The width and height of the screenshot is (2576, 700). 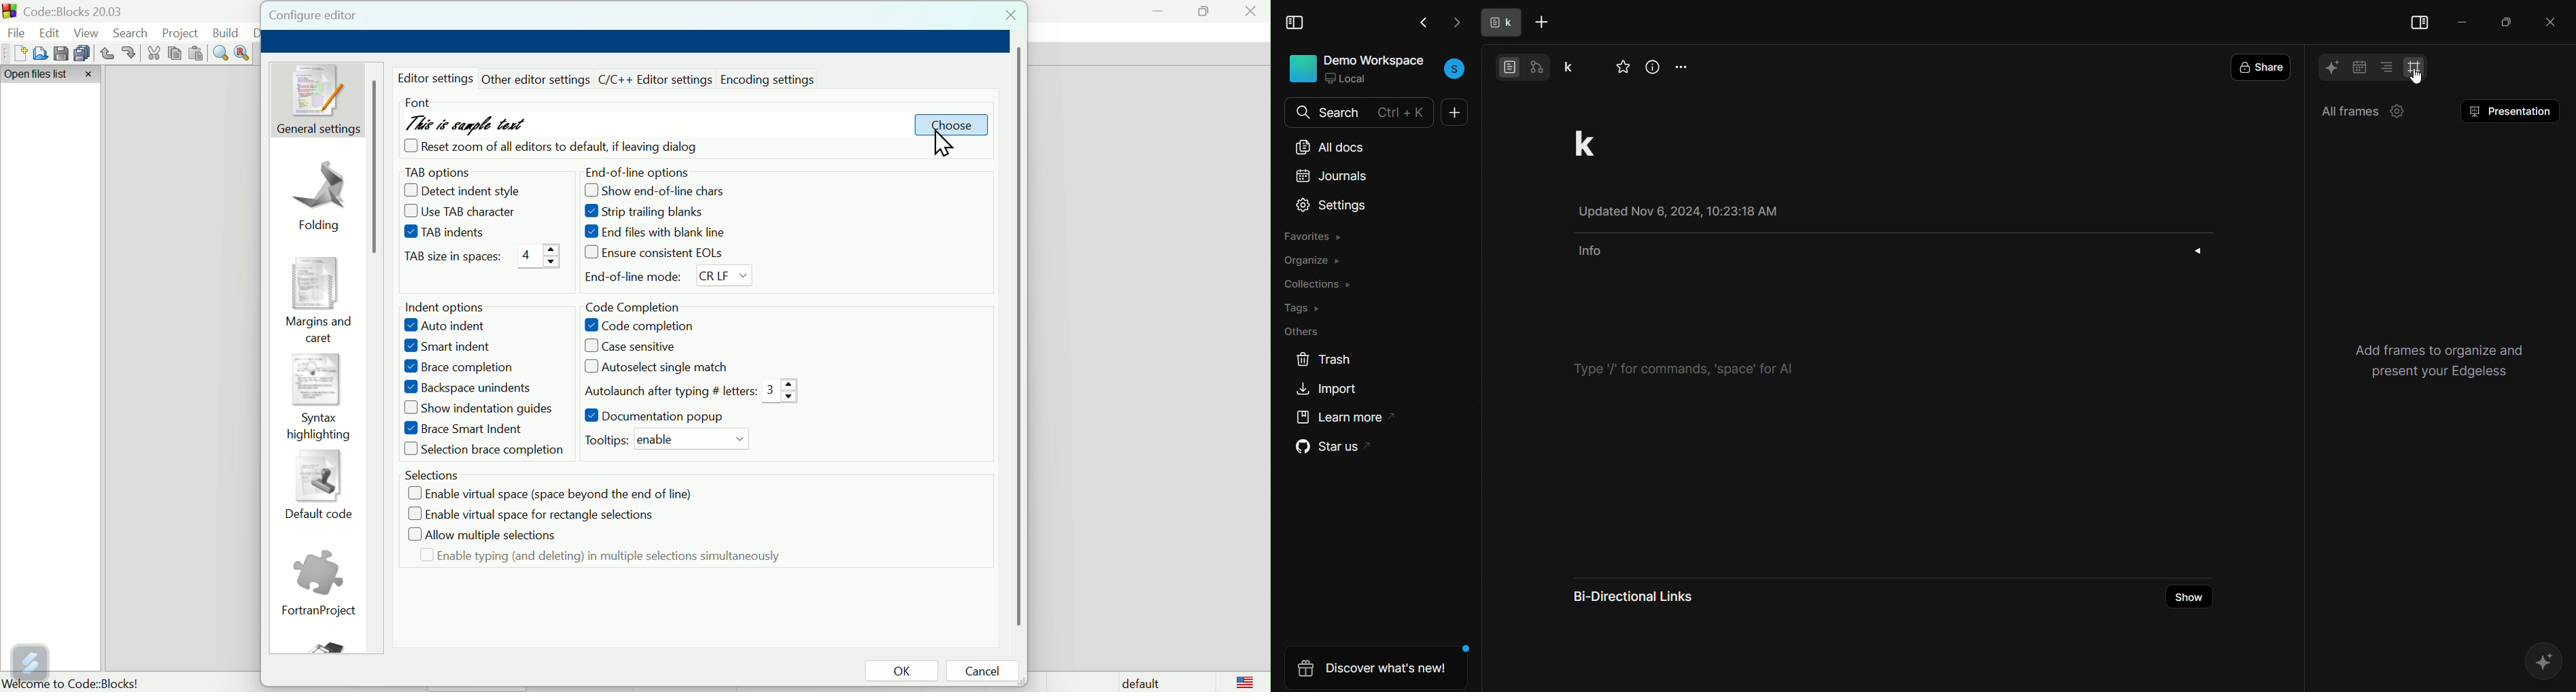 What do you see at coordinates (2438, 116) in the screenshot?
I see `setting` at bounding box center [2438, 116].